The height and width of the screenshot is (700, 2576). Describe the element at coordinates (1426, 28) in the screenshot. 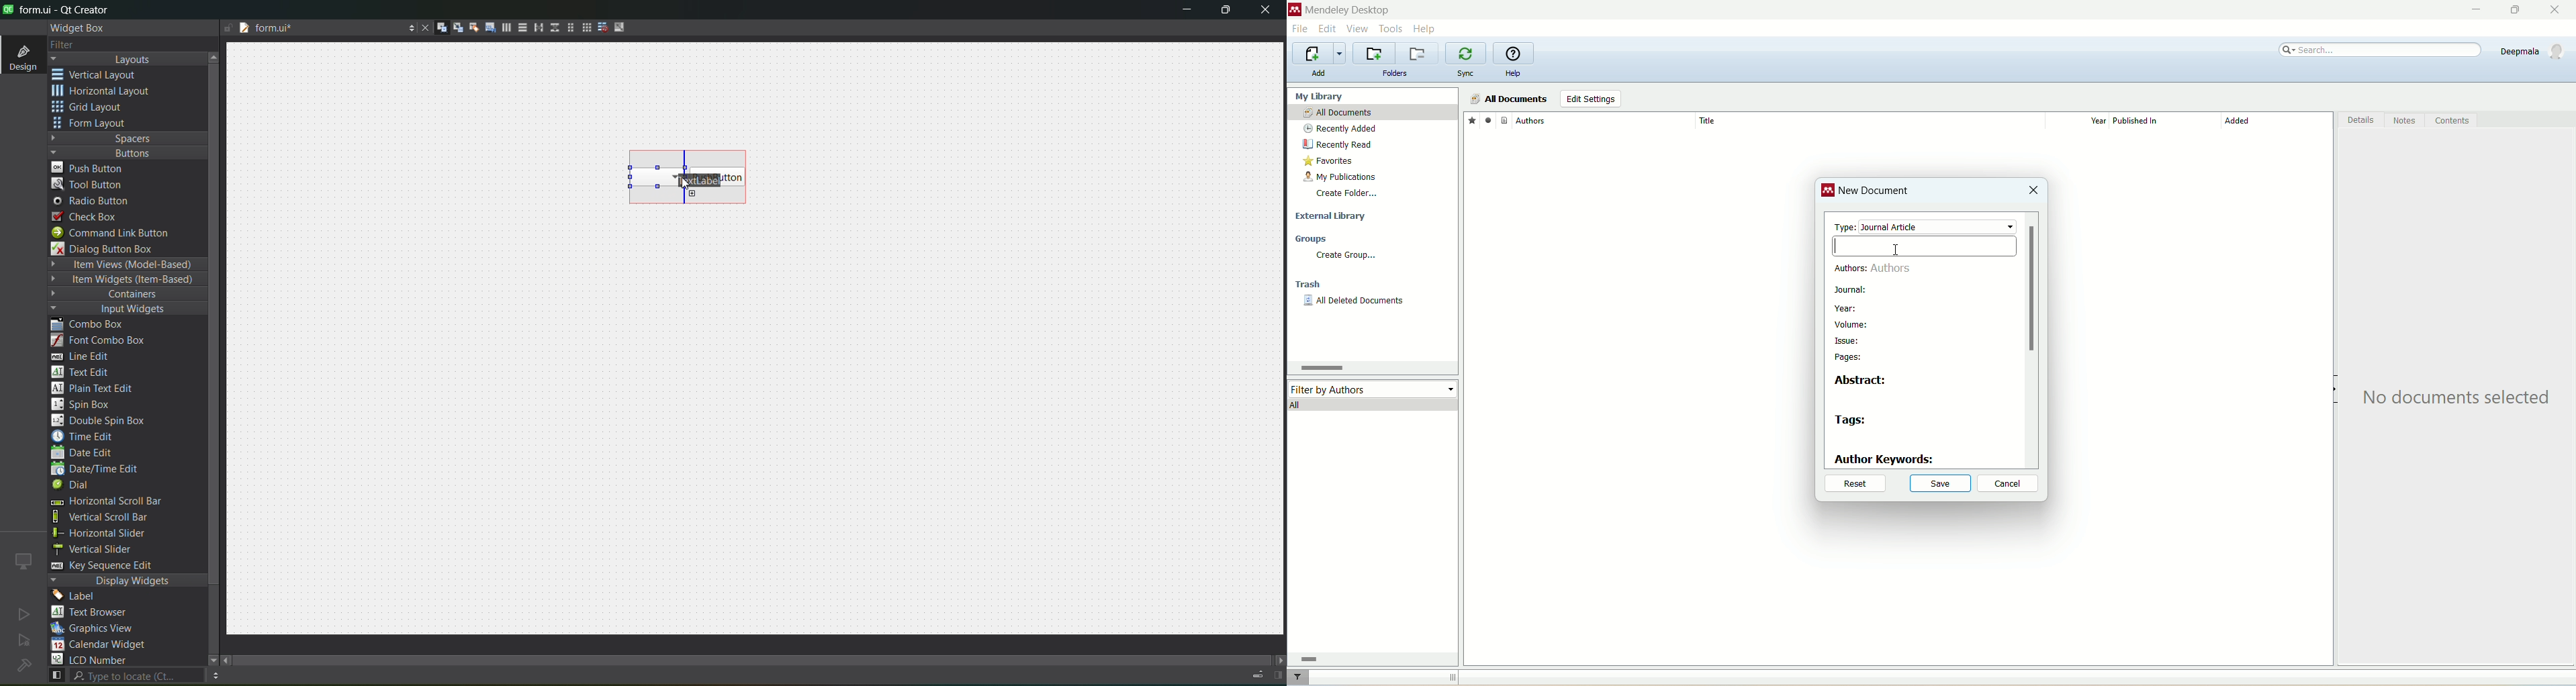

I see `help` at that location.